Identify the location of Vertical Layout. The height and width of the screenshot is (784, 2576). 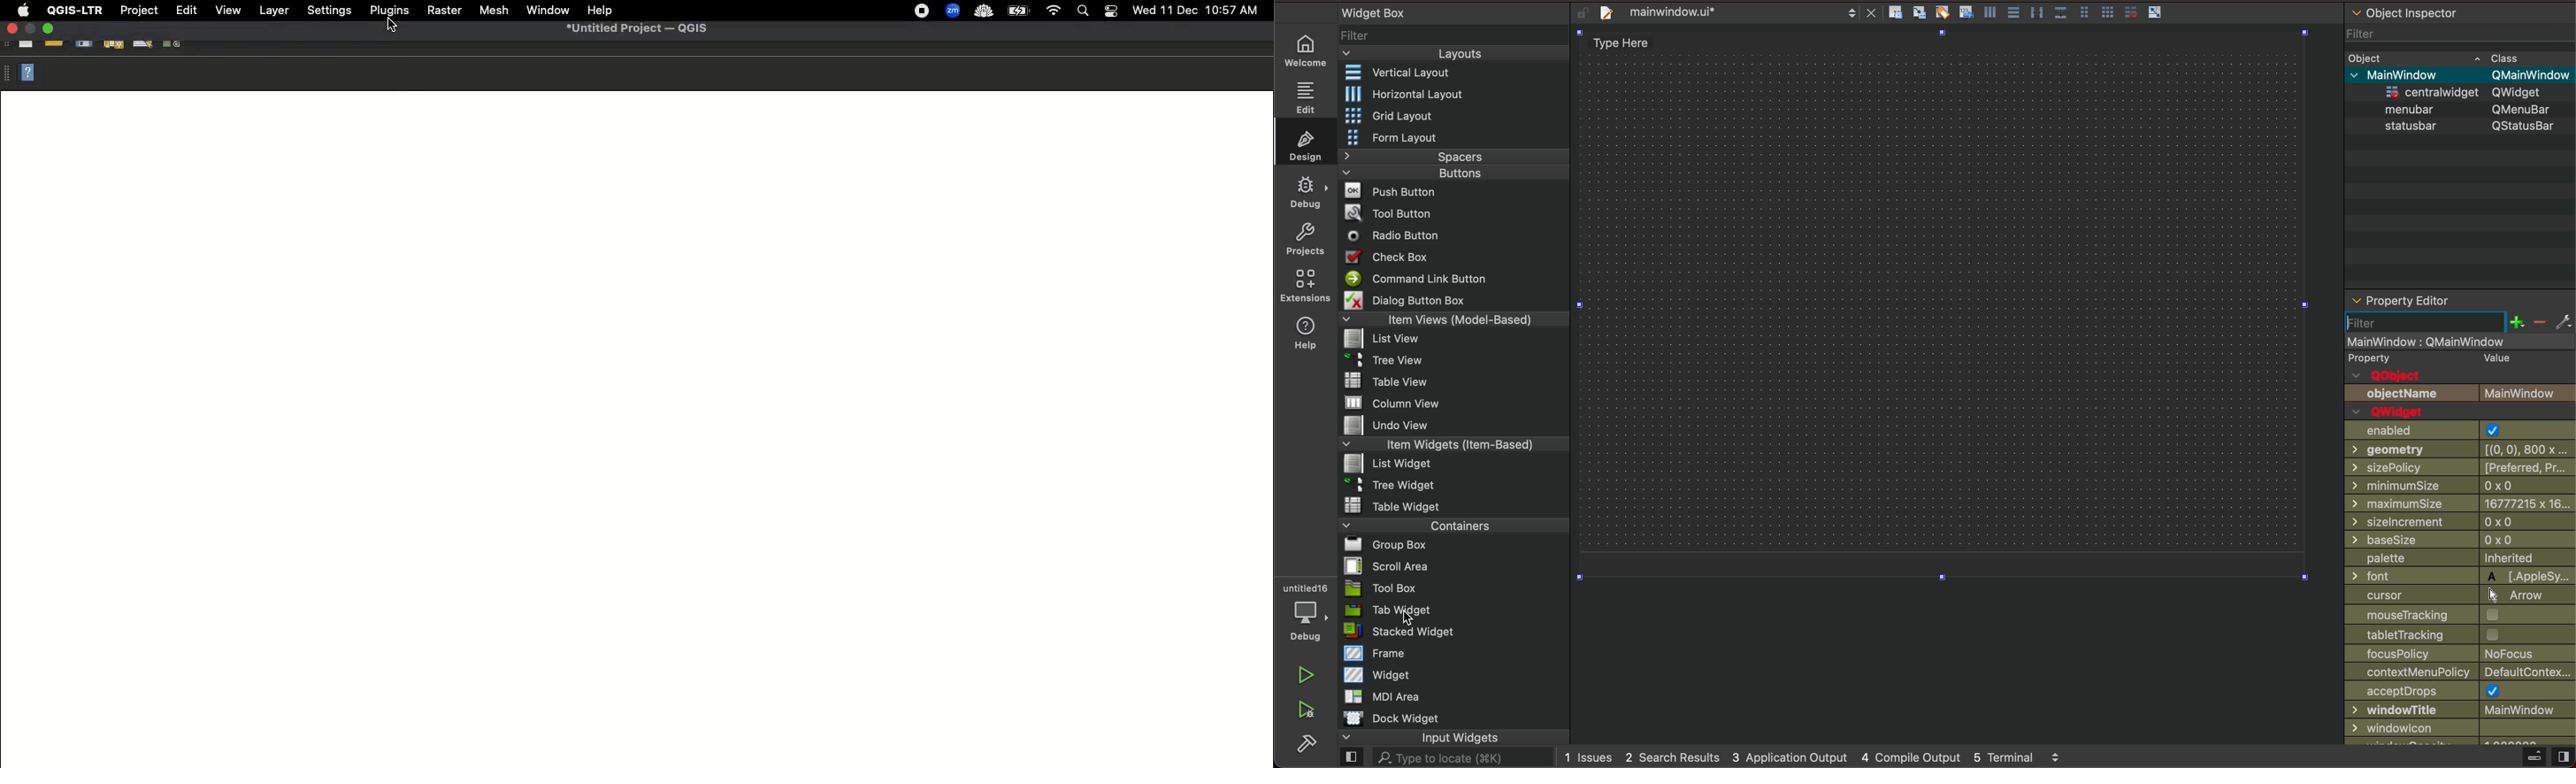
(1395, 71).